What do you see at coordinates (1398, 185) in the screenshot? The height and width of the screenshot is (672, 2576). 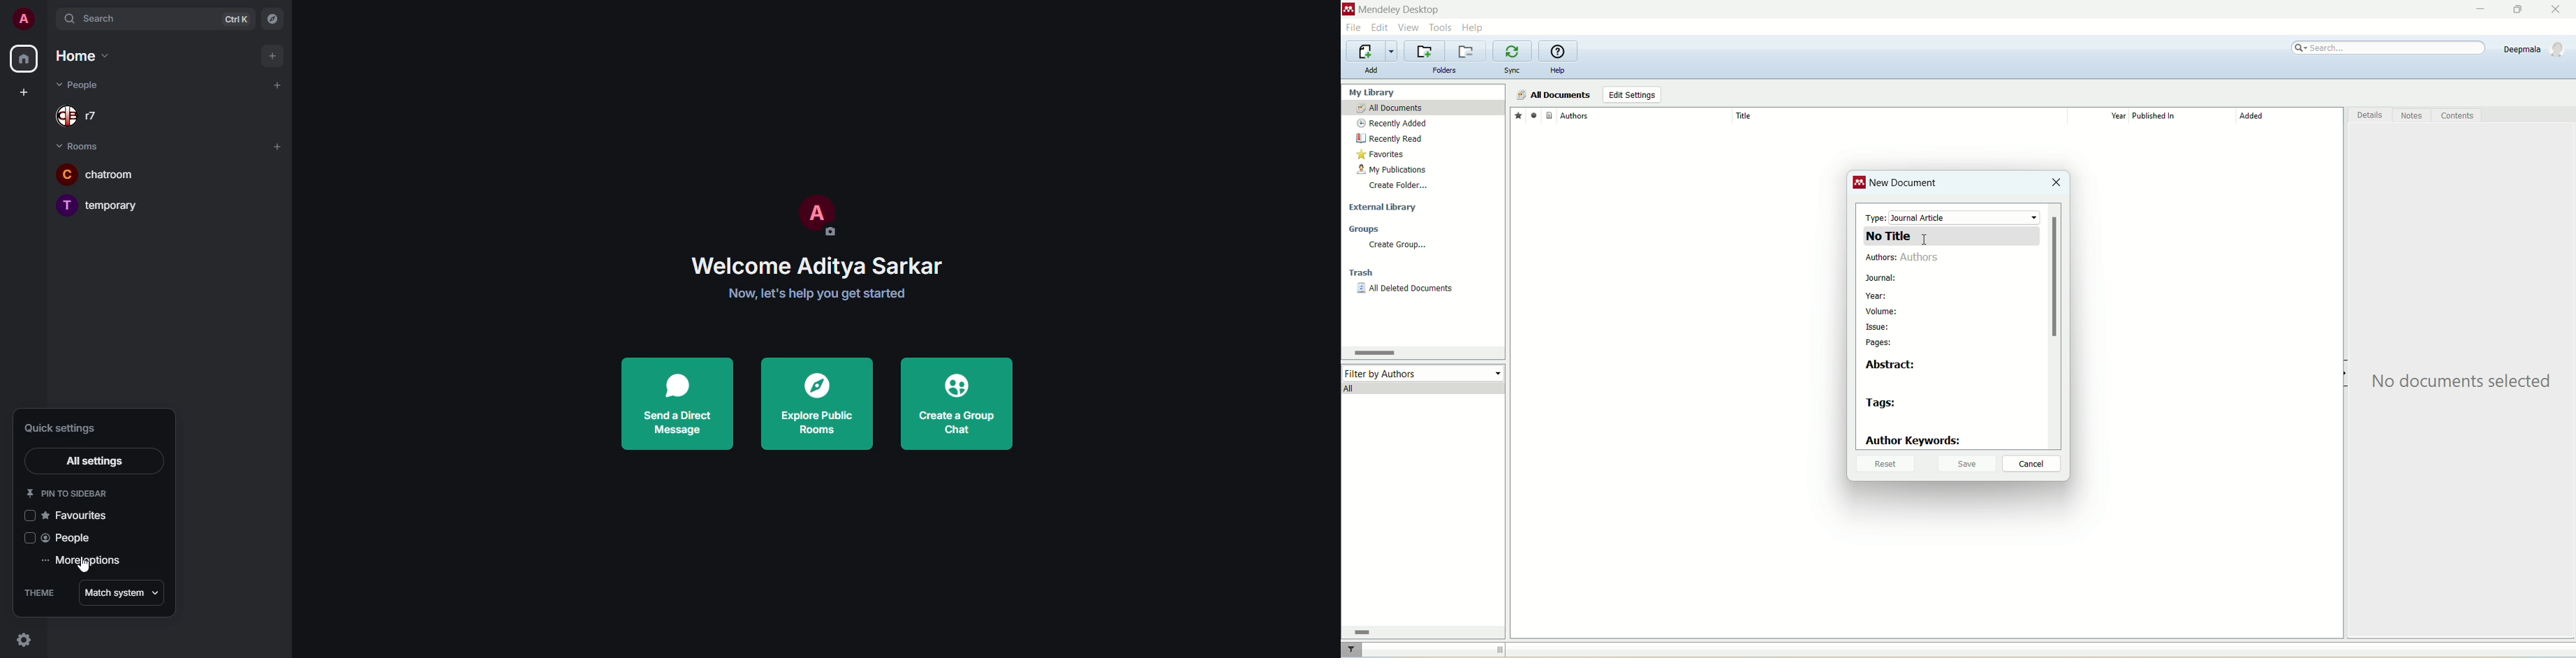 I see `create folder` at bounding box center [1398, 185].